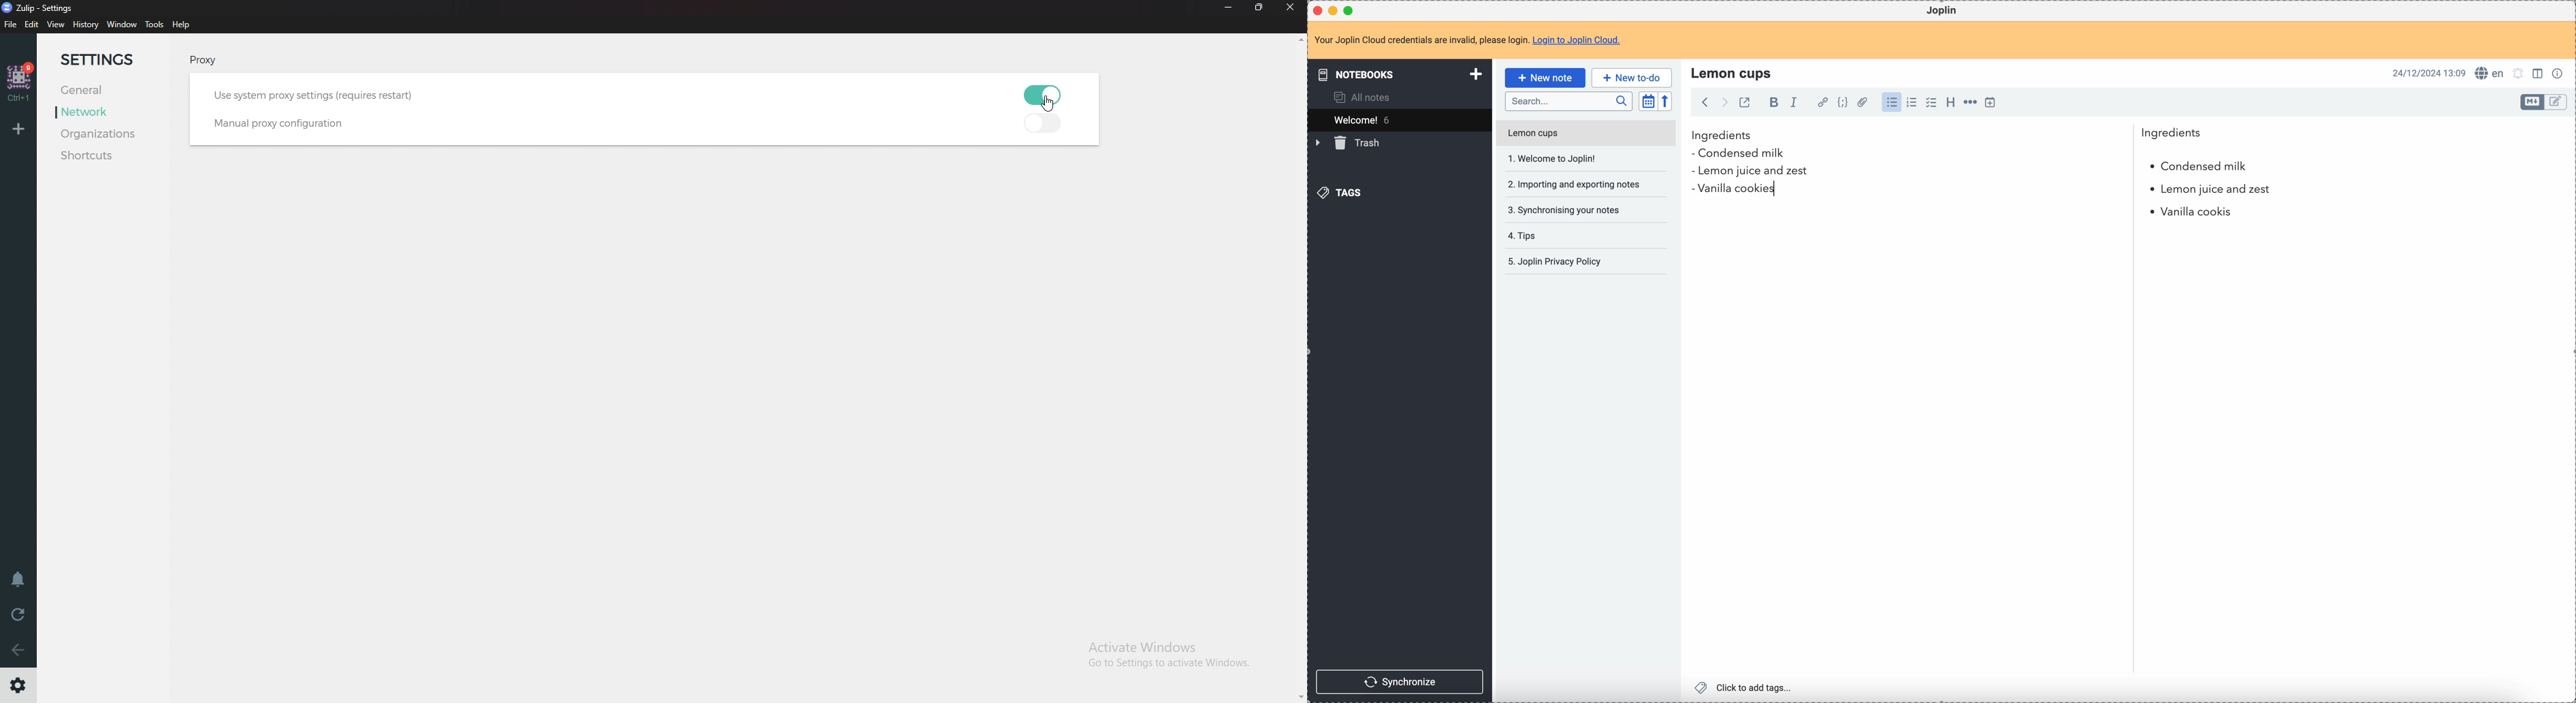 This screenshot has width=2576, height=728. Describe the element at coordinates (1365, 96) in the screenshot. I see `all notes` at that location.